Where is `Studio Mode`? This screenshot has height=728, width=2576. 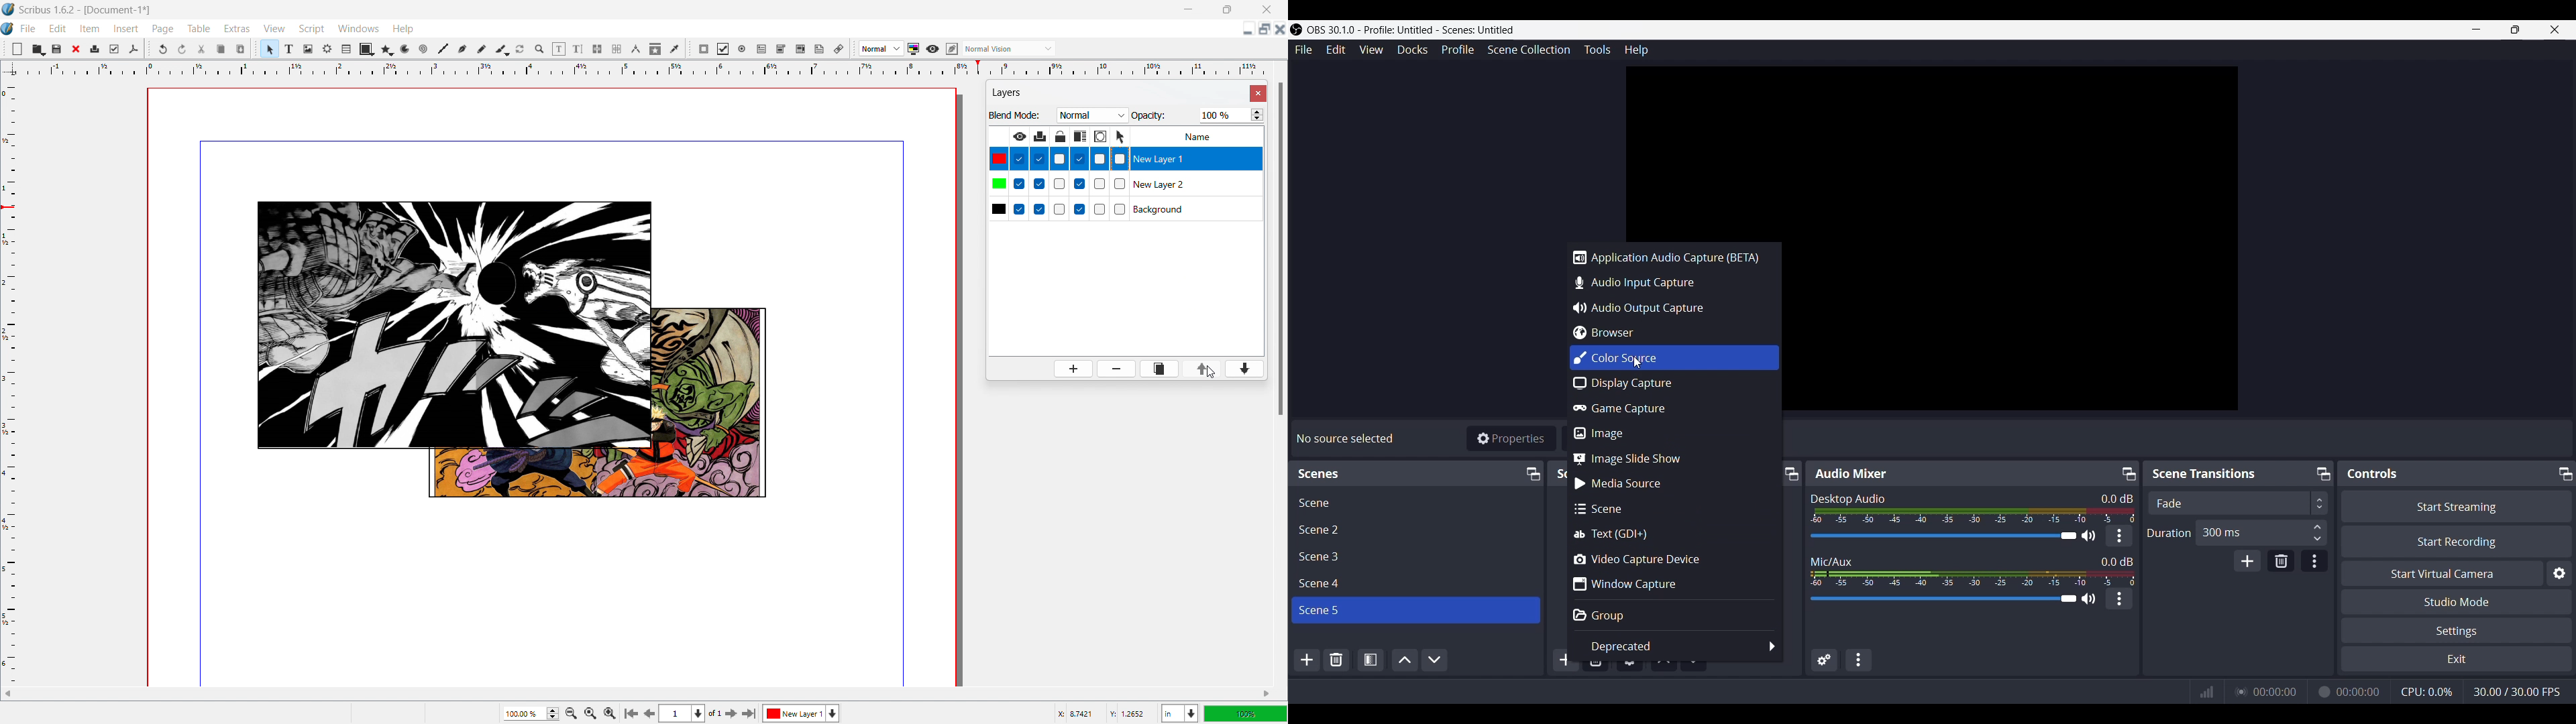 Studio Mode is located at coordinates (2457, 601).